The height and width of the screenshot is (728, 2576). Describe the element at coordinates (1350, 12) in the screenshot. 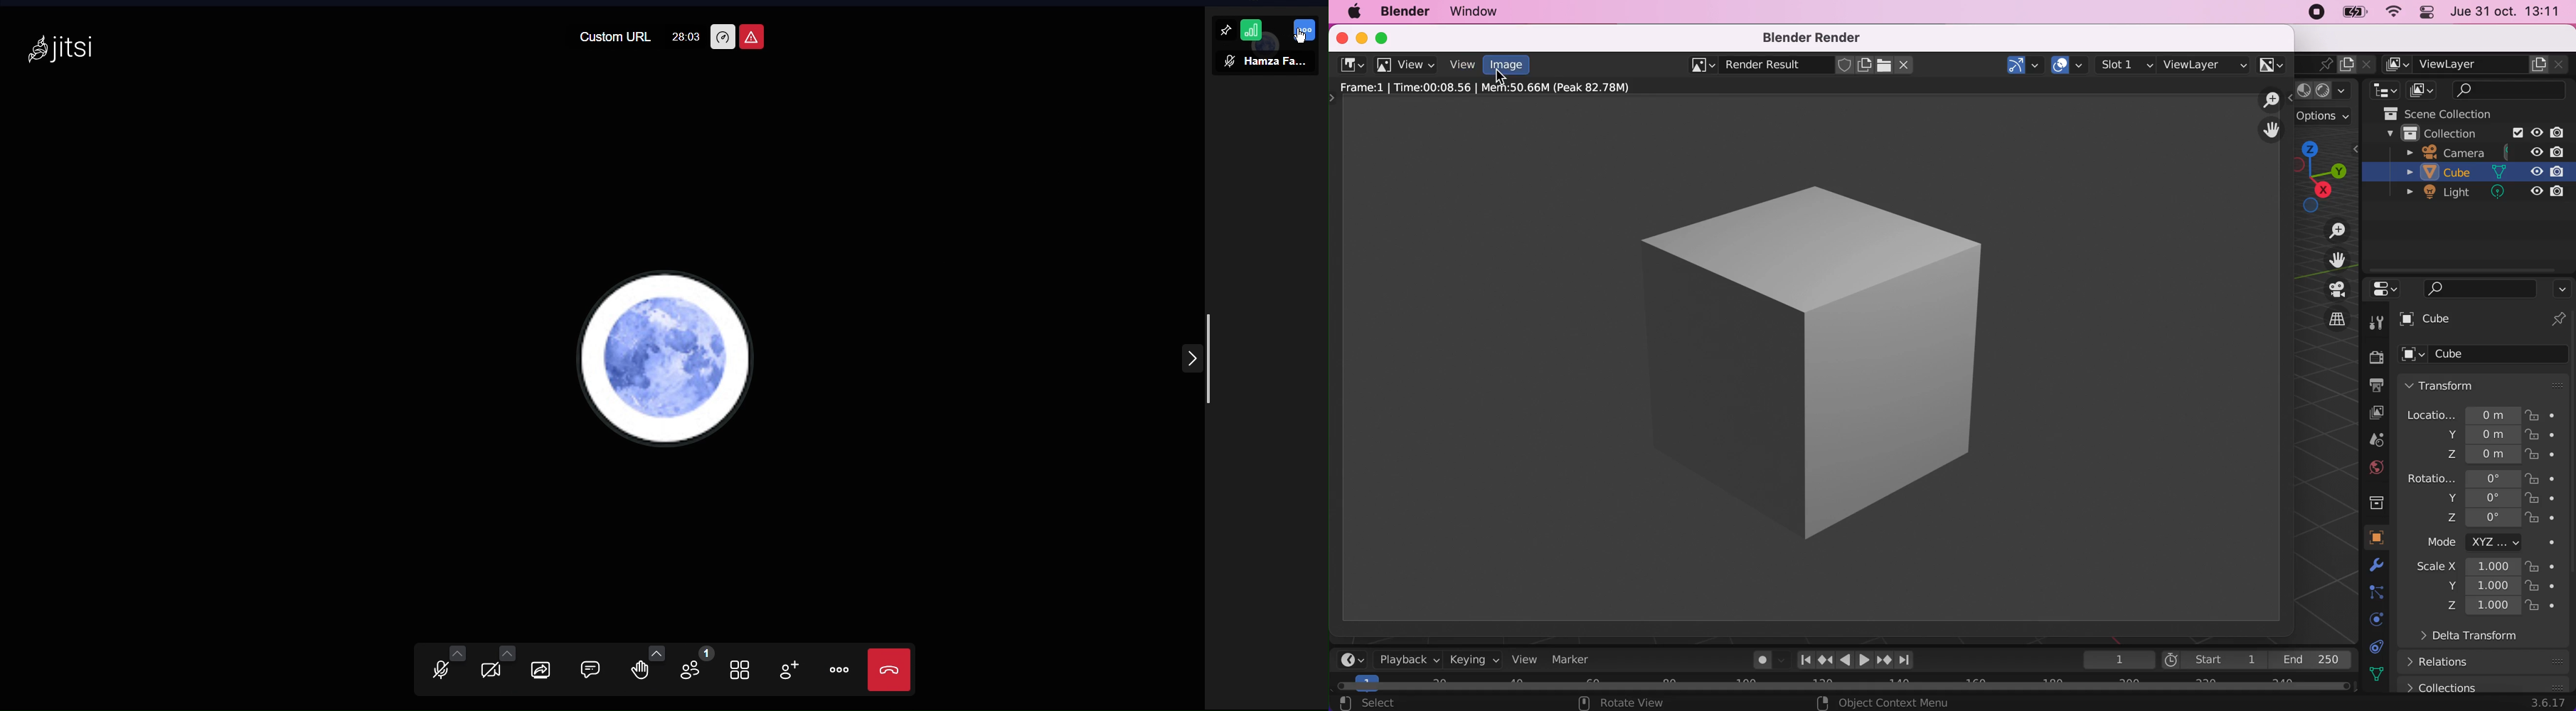

I see `mac logo` at that location.